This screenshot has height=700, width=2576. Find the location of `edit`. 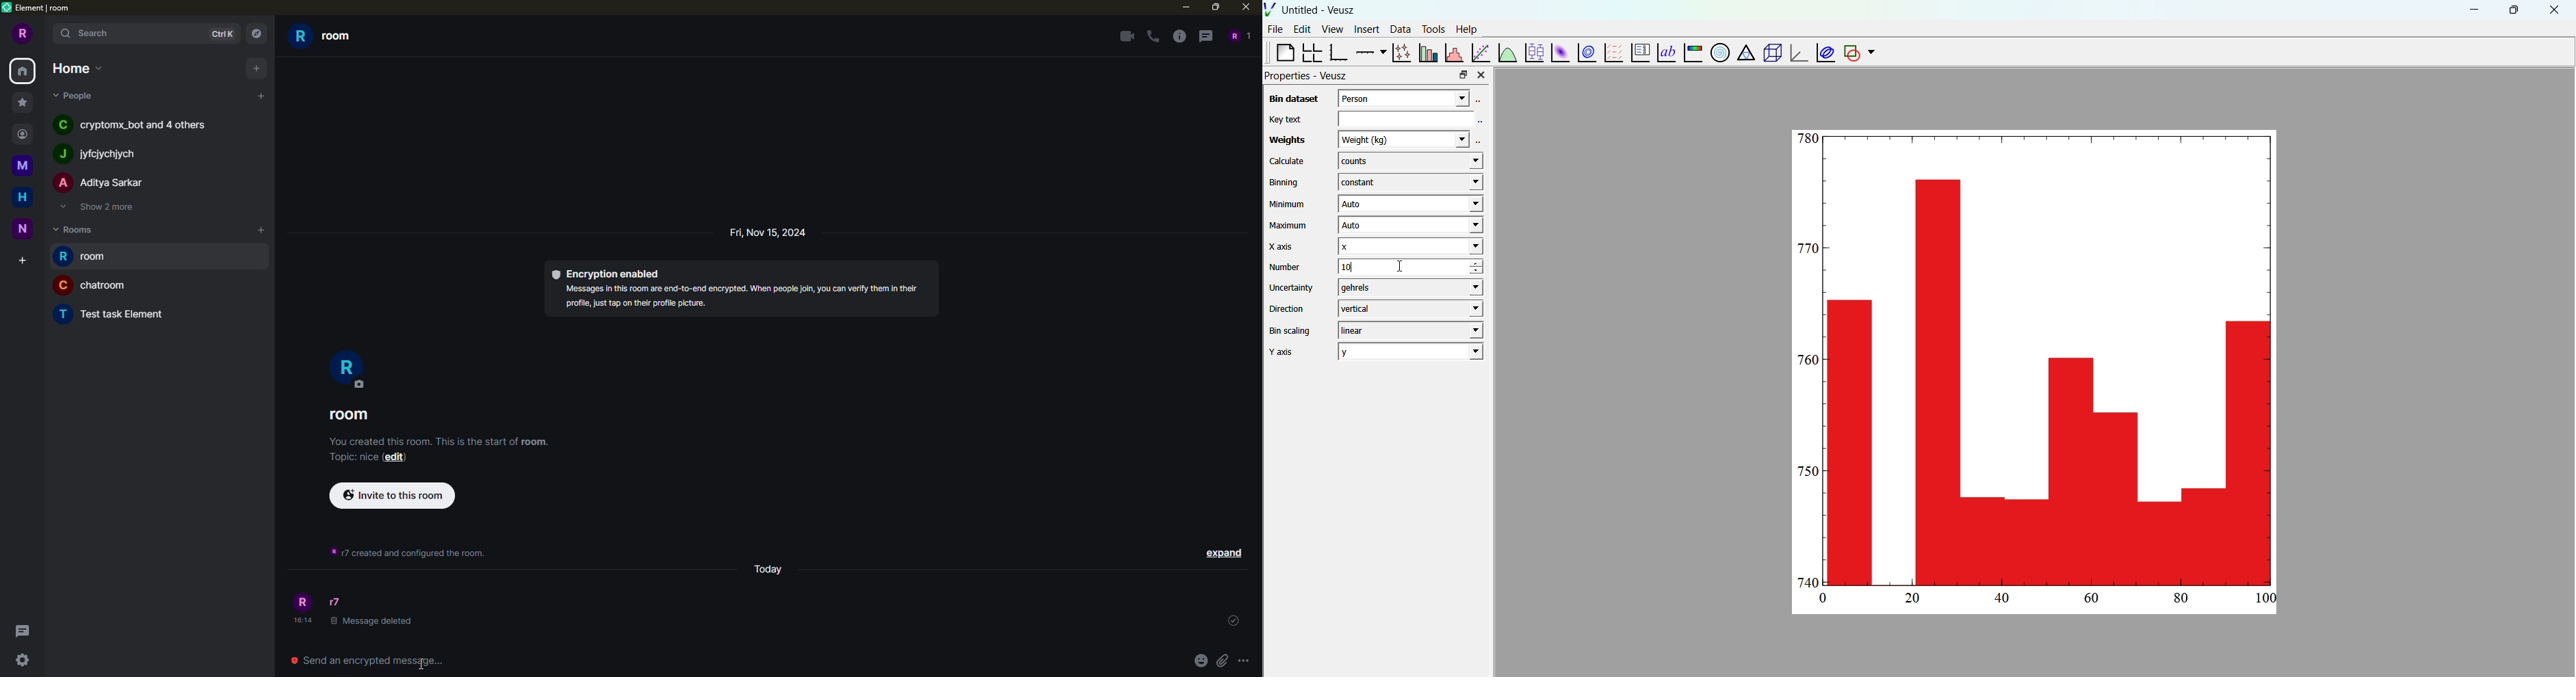

edit is located at coordinates (395, 457).